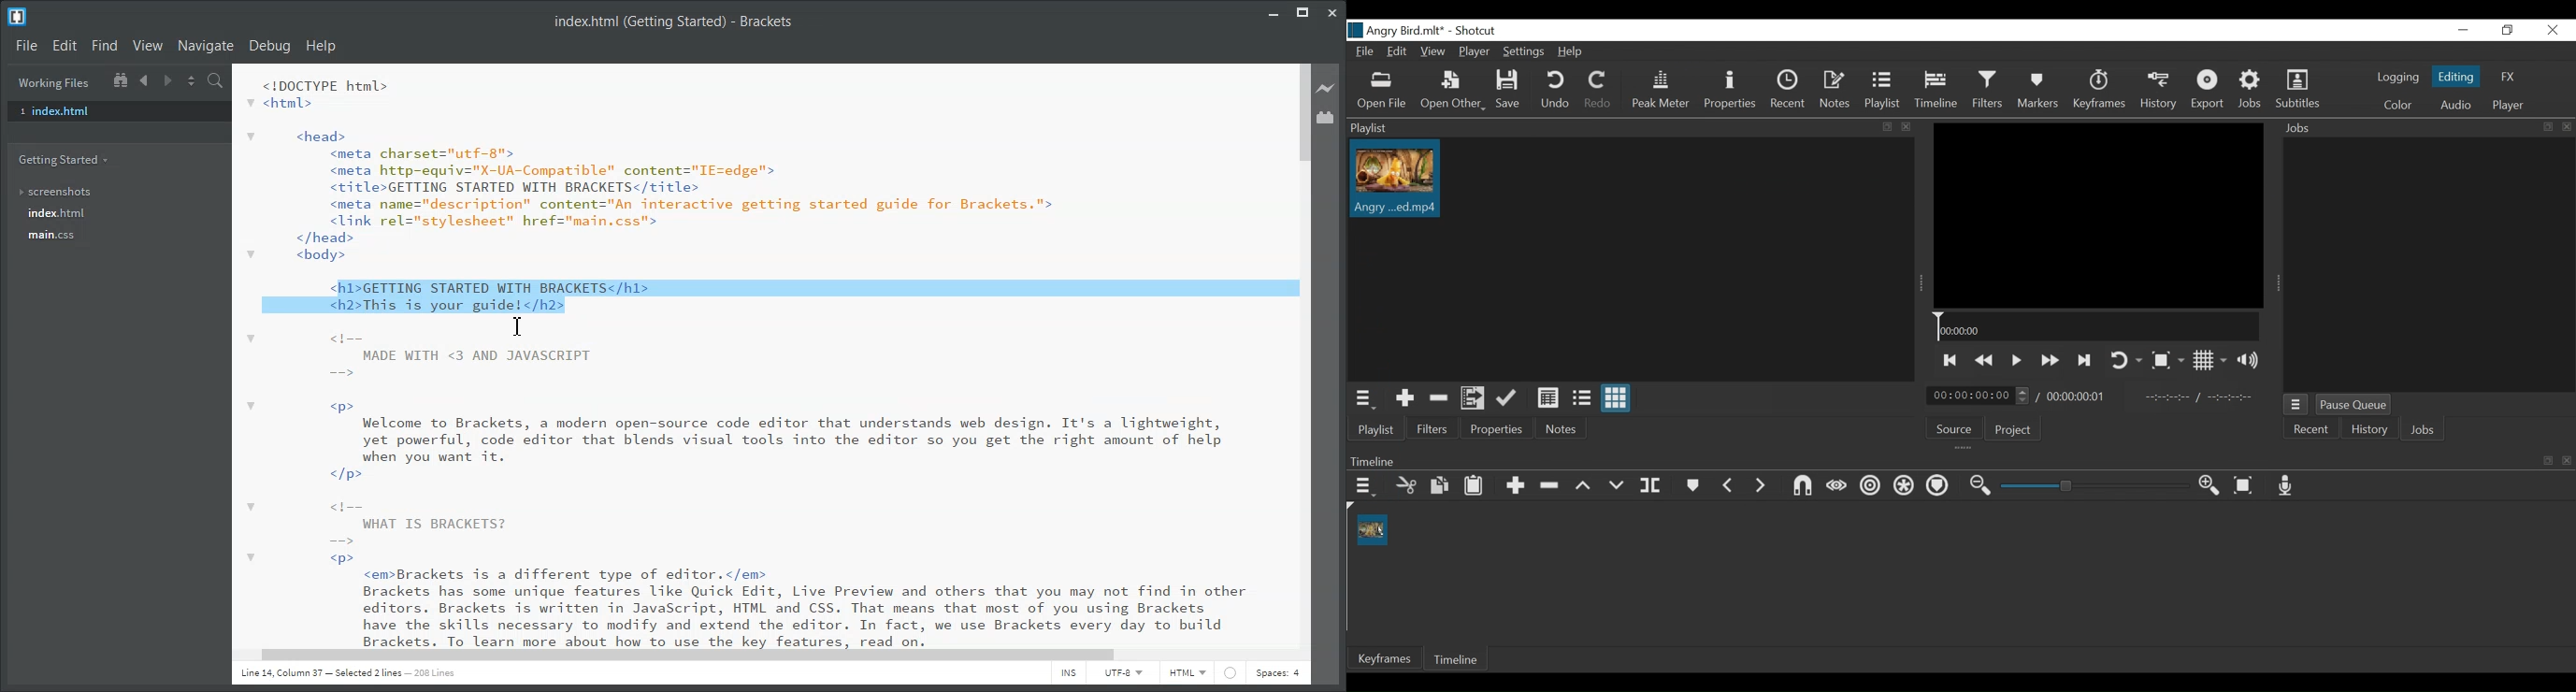  Describe the element at coordinates (1871, 486) in the screenshot. I see `Ripple` at that location.